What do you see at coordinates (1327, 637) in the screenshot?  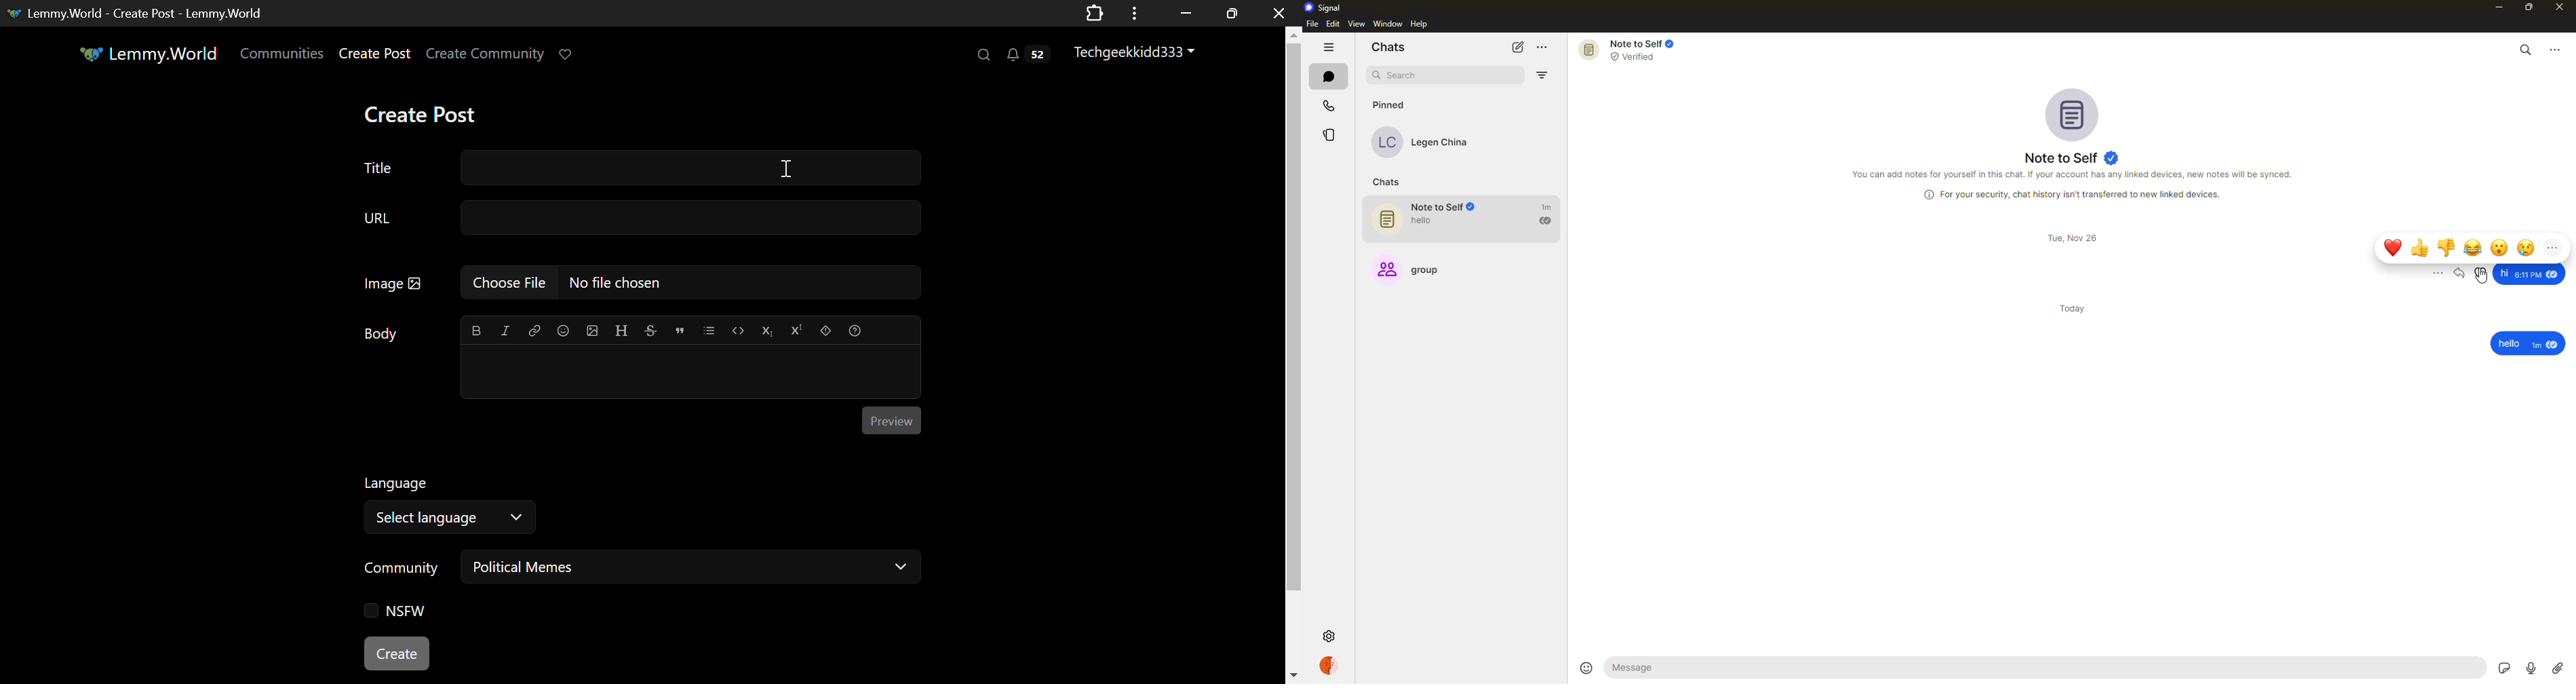 I see `settings` at bounding box center [1327, 637].